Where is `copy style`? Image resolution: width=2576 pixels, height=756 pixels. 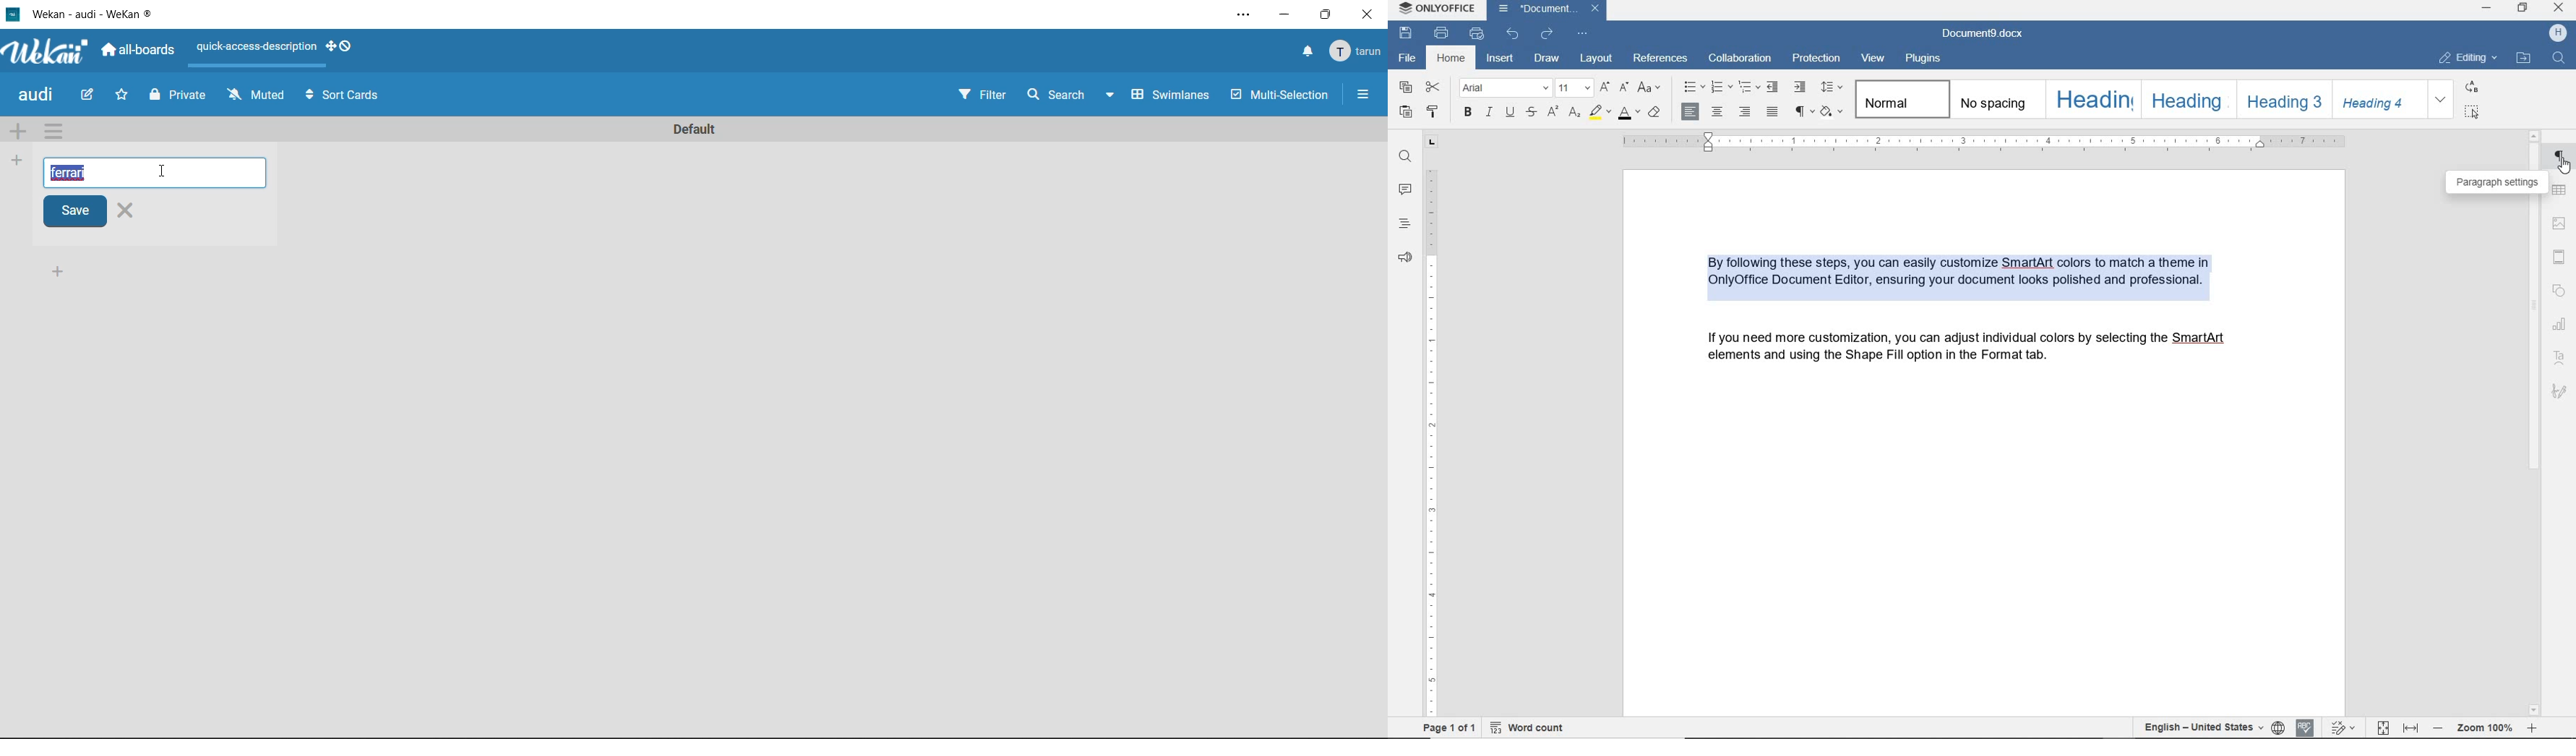 copy style is located at coordinates (1432, 112).